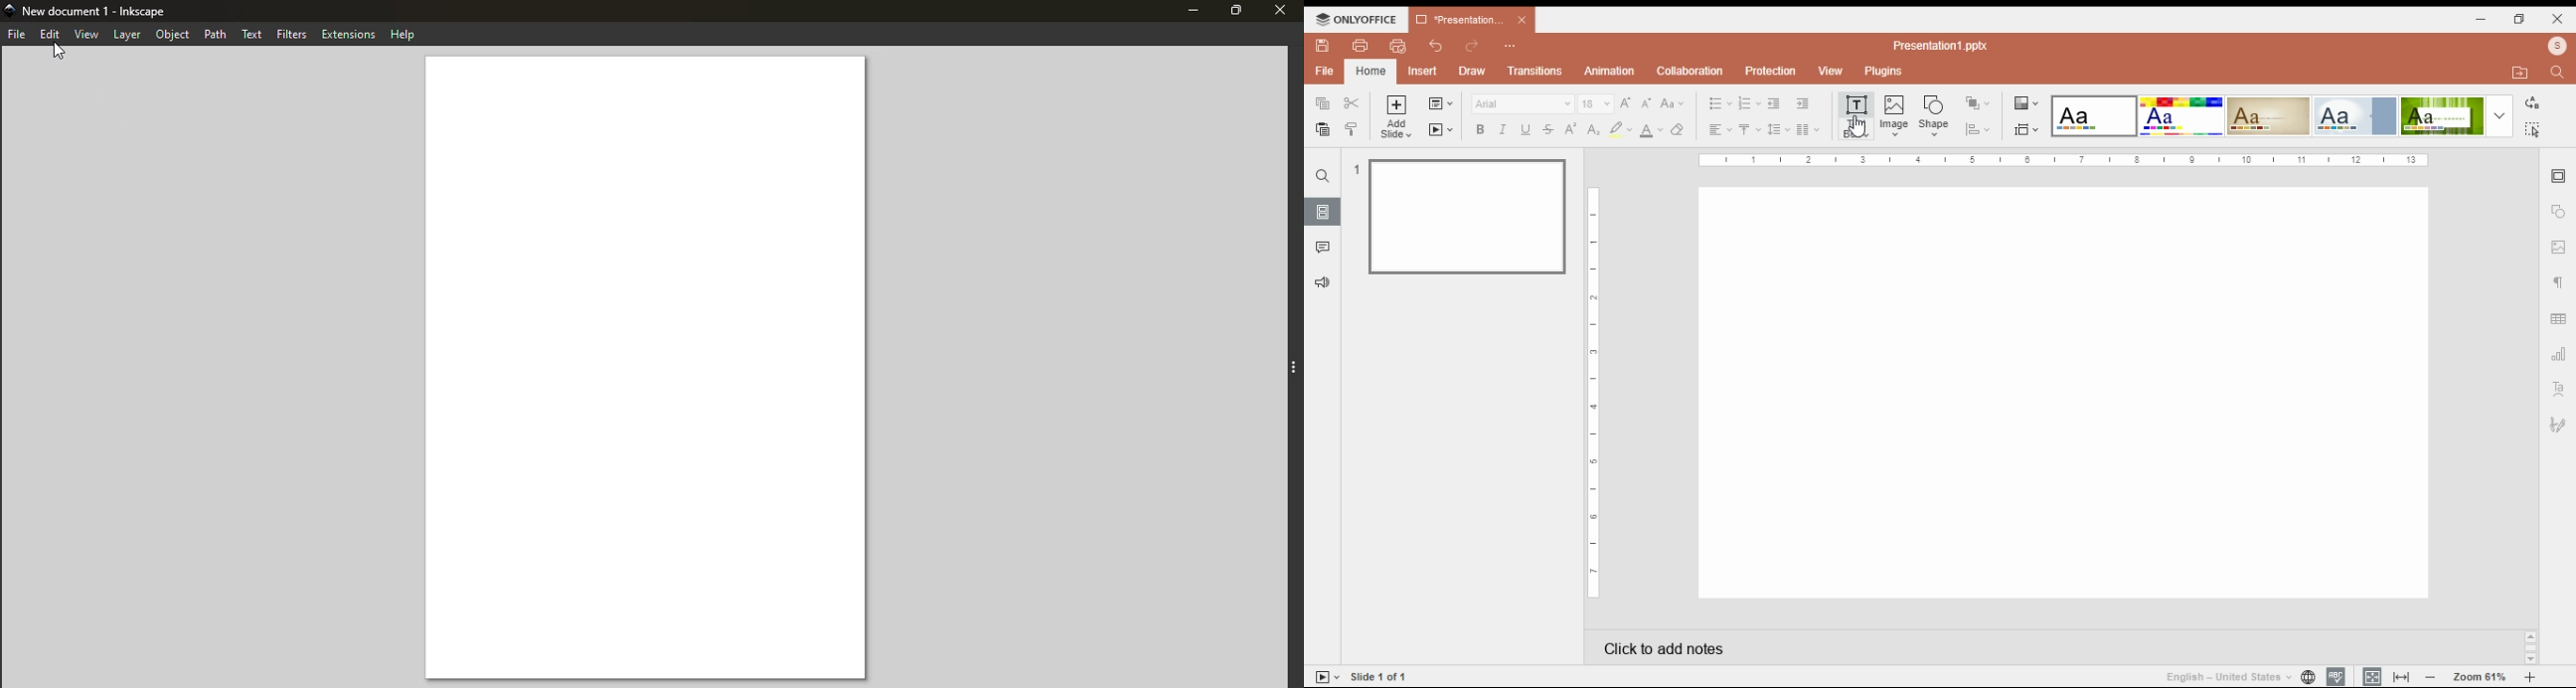  Describe the element at coordinates (2523, 72) in the screenshot. I see `open file location` at that location.